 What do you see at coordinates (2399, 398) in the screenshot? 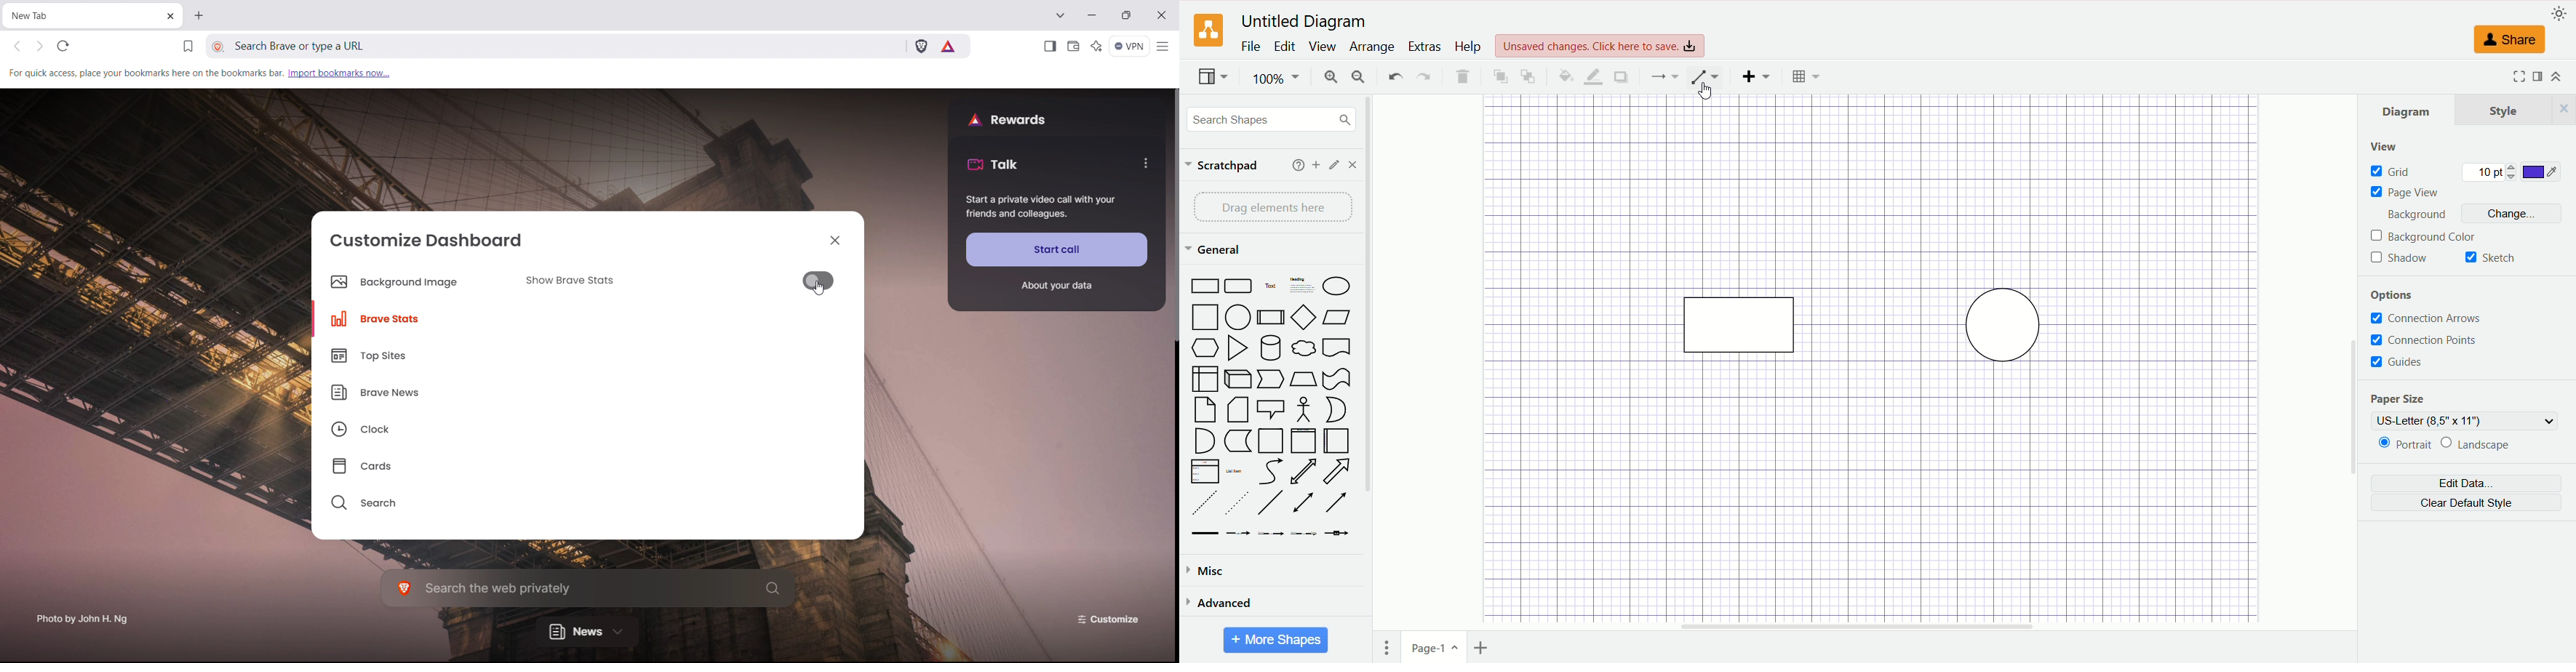
I see `paper size` at bounding box center [2399, 398].